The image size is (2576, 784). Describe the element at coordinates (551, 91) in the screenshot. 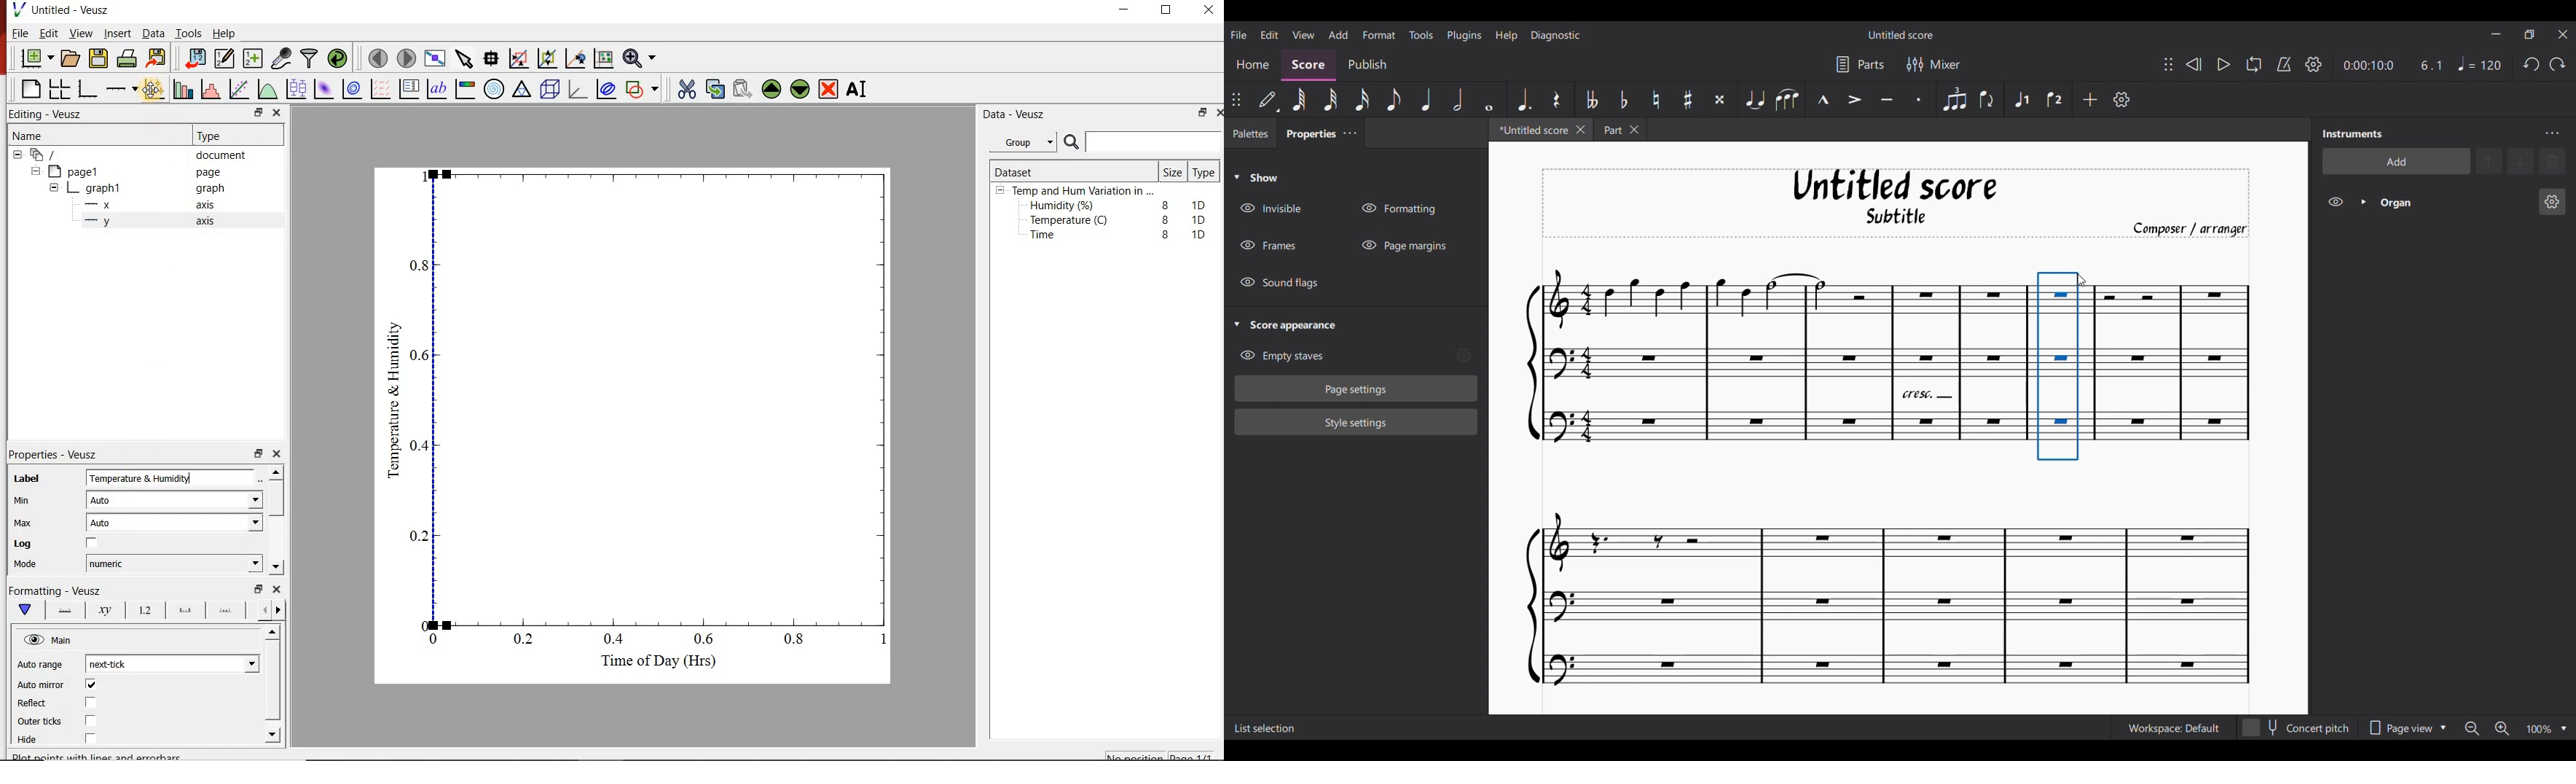

I see `3d scene` at that location.